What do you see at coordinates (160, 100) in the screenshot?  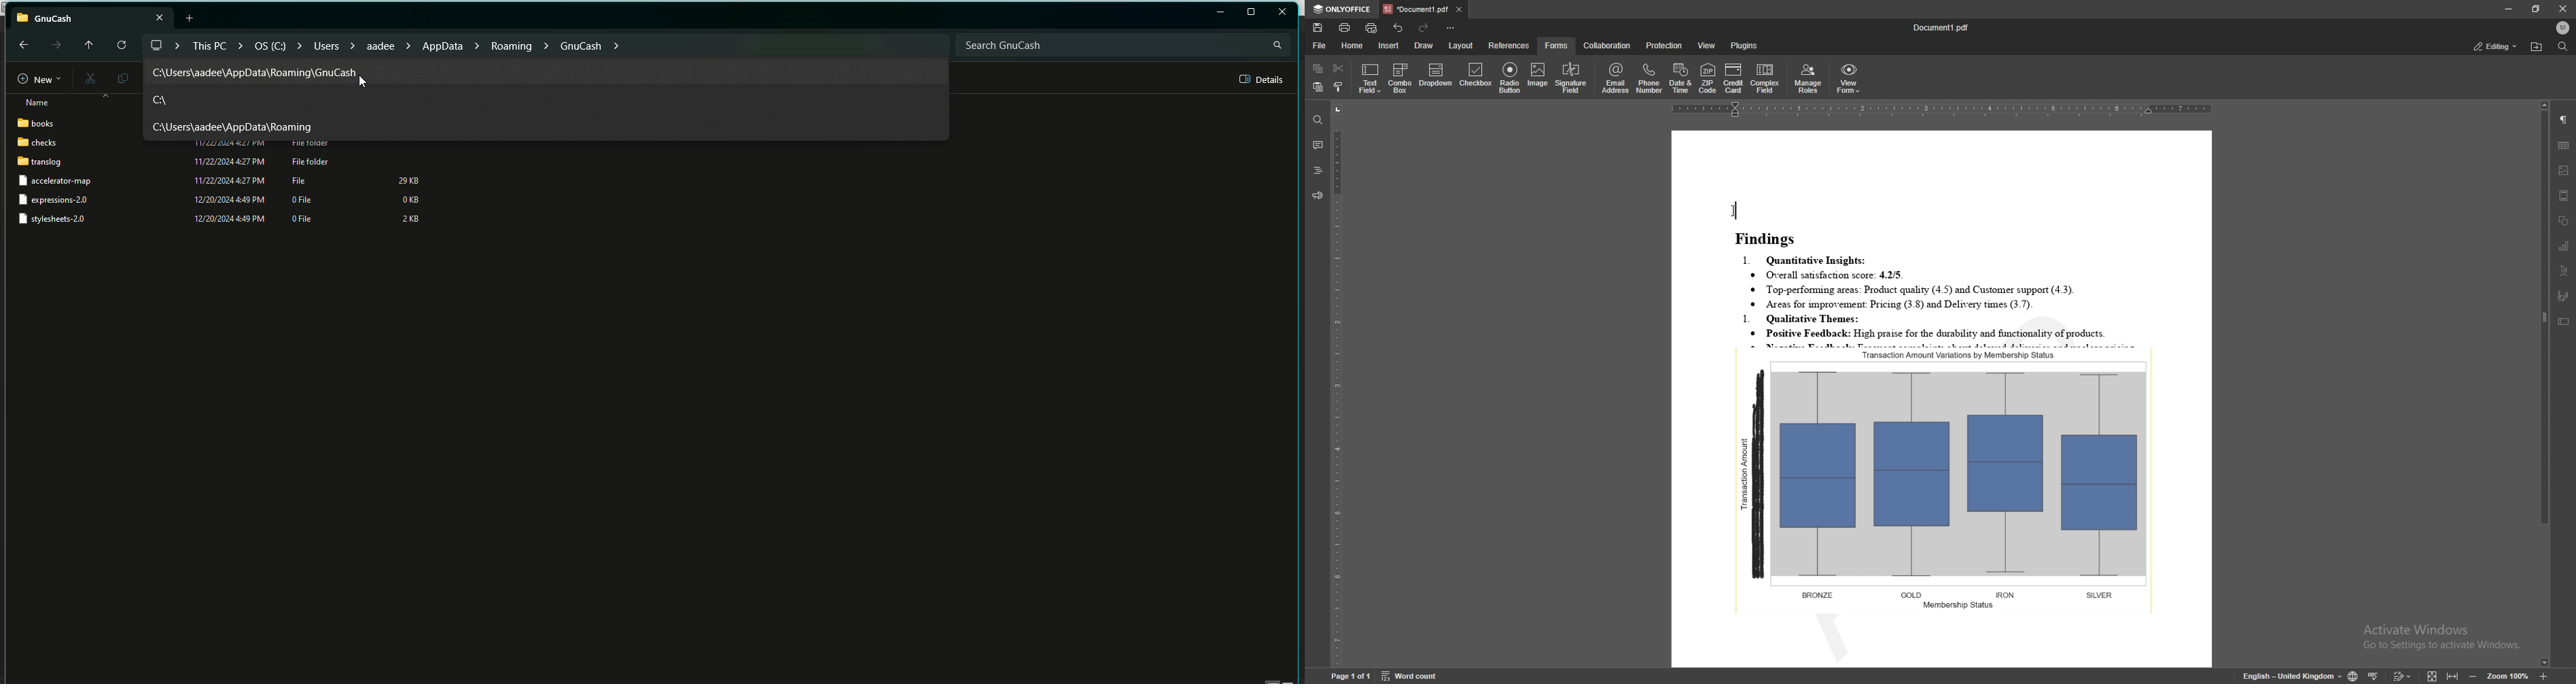 I see `C Drive path` at bounding box center [160, 100].